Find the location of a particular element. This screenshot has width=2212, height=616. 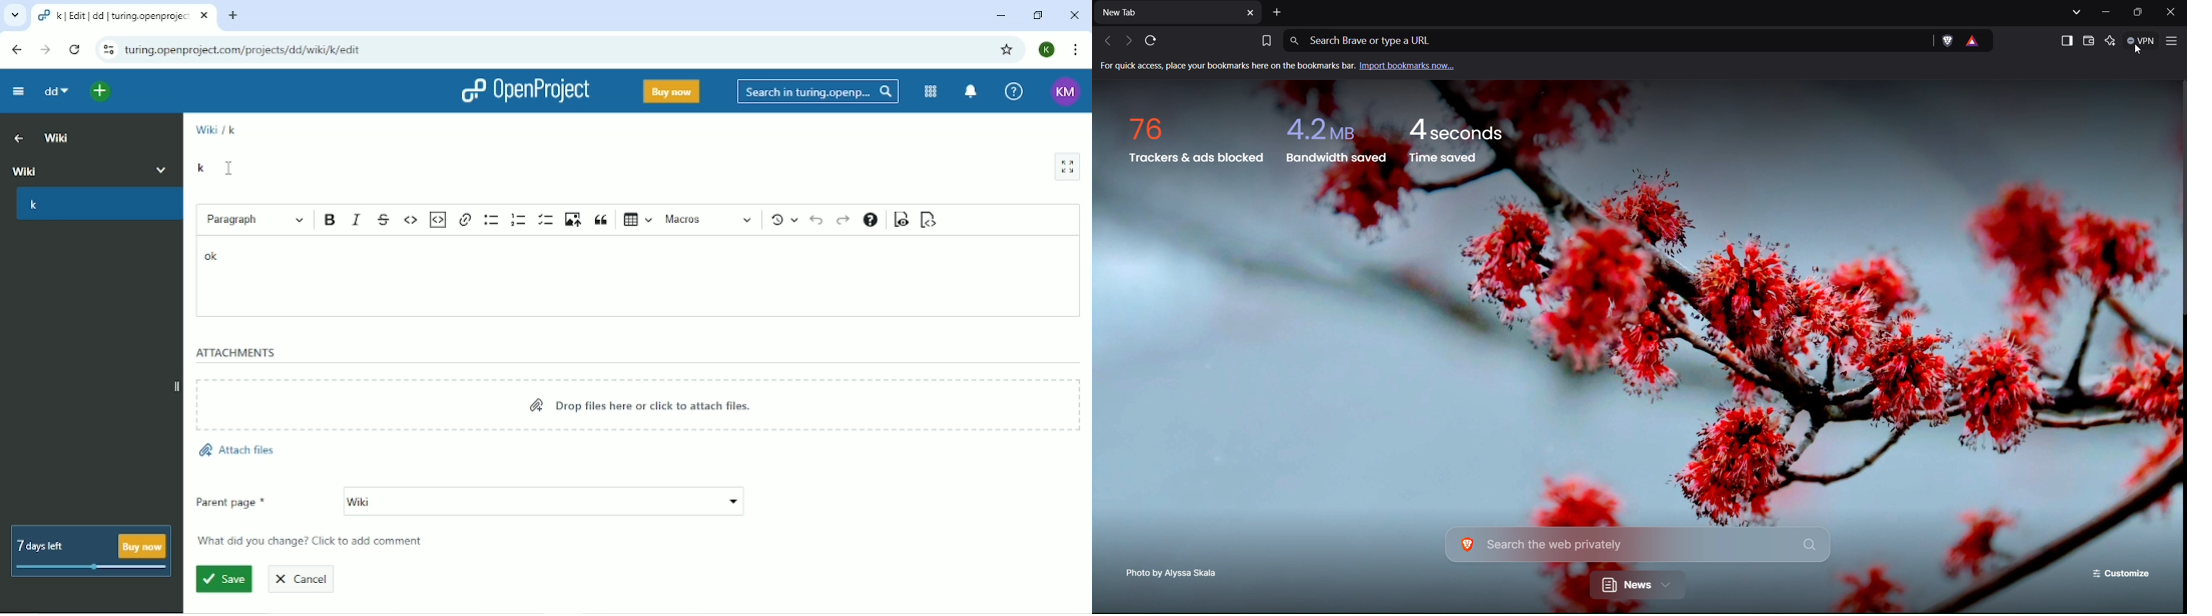

Brave is located at coordinates (1948, 39).